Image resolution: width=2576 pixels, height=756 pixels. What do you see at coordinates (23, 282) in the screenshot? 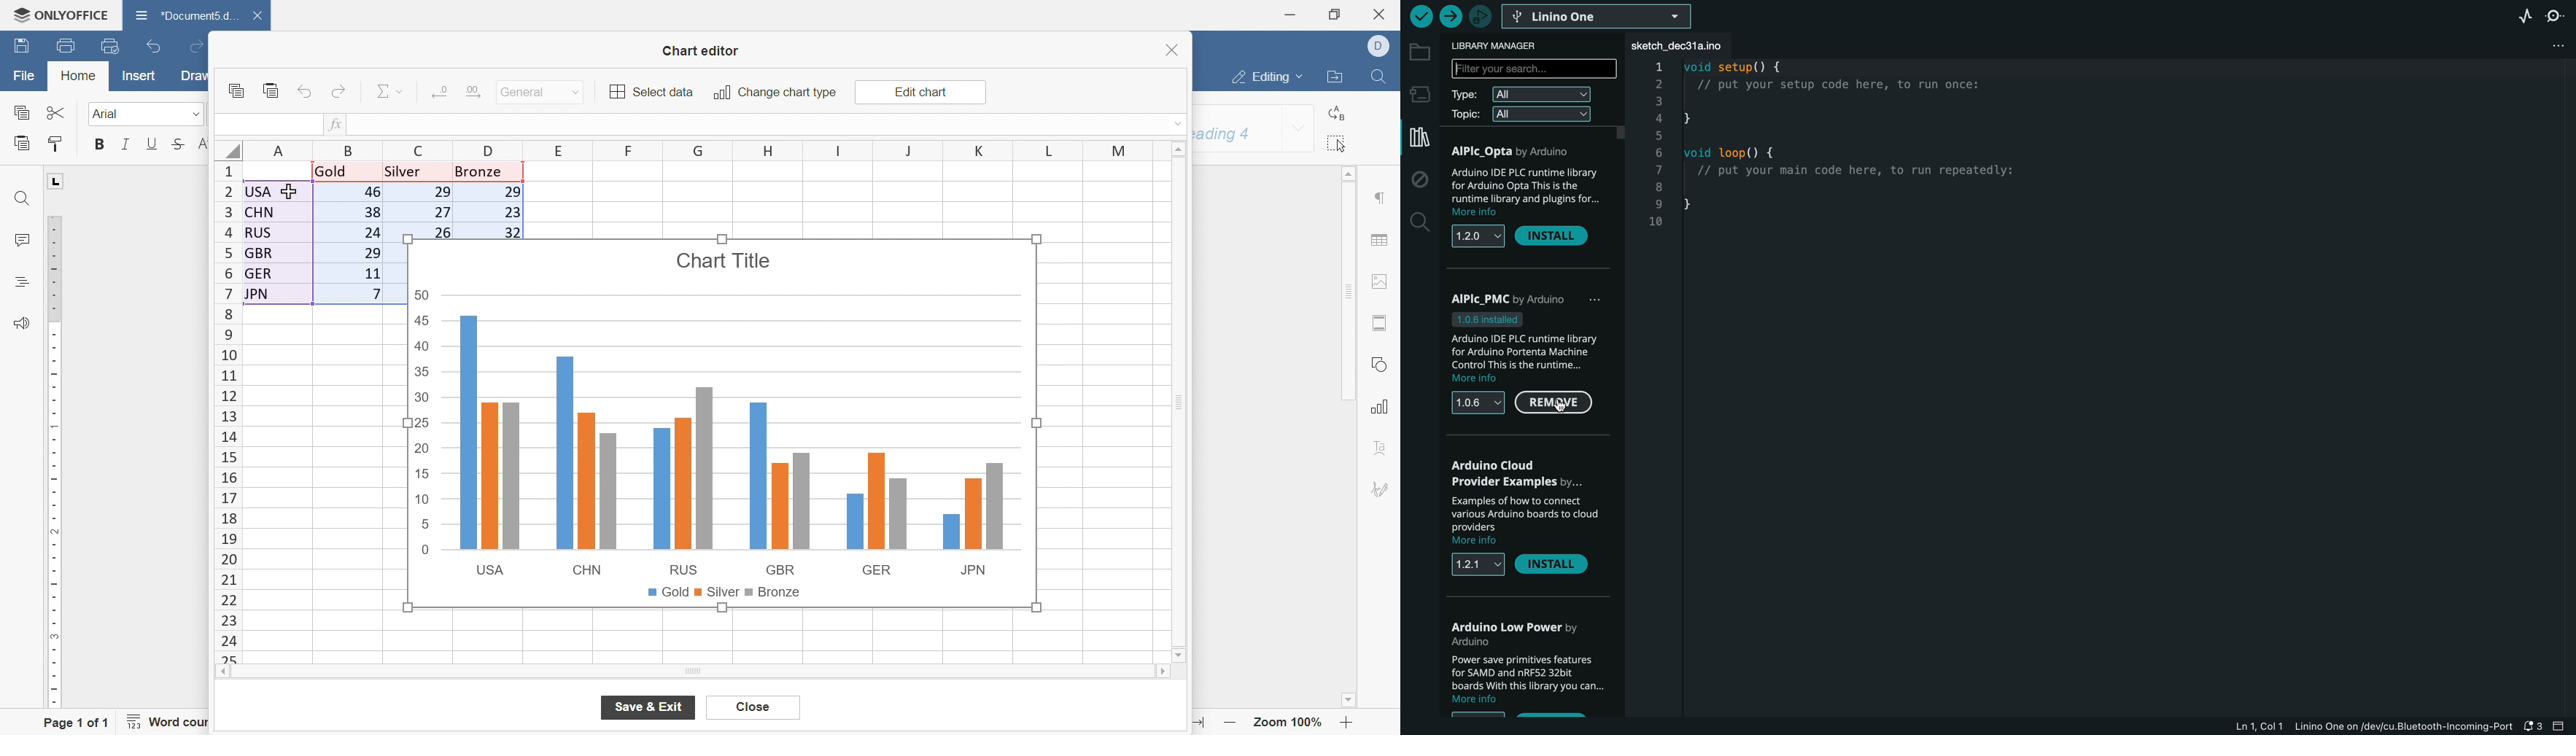
I see `headings` at bounding box center [23, 282].